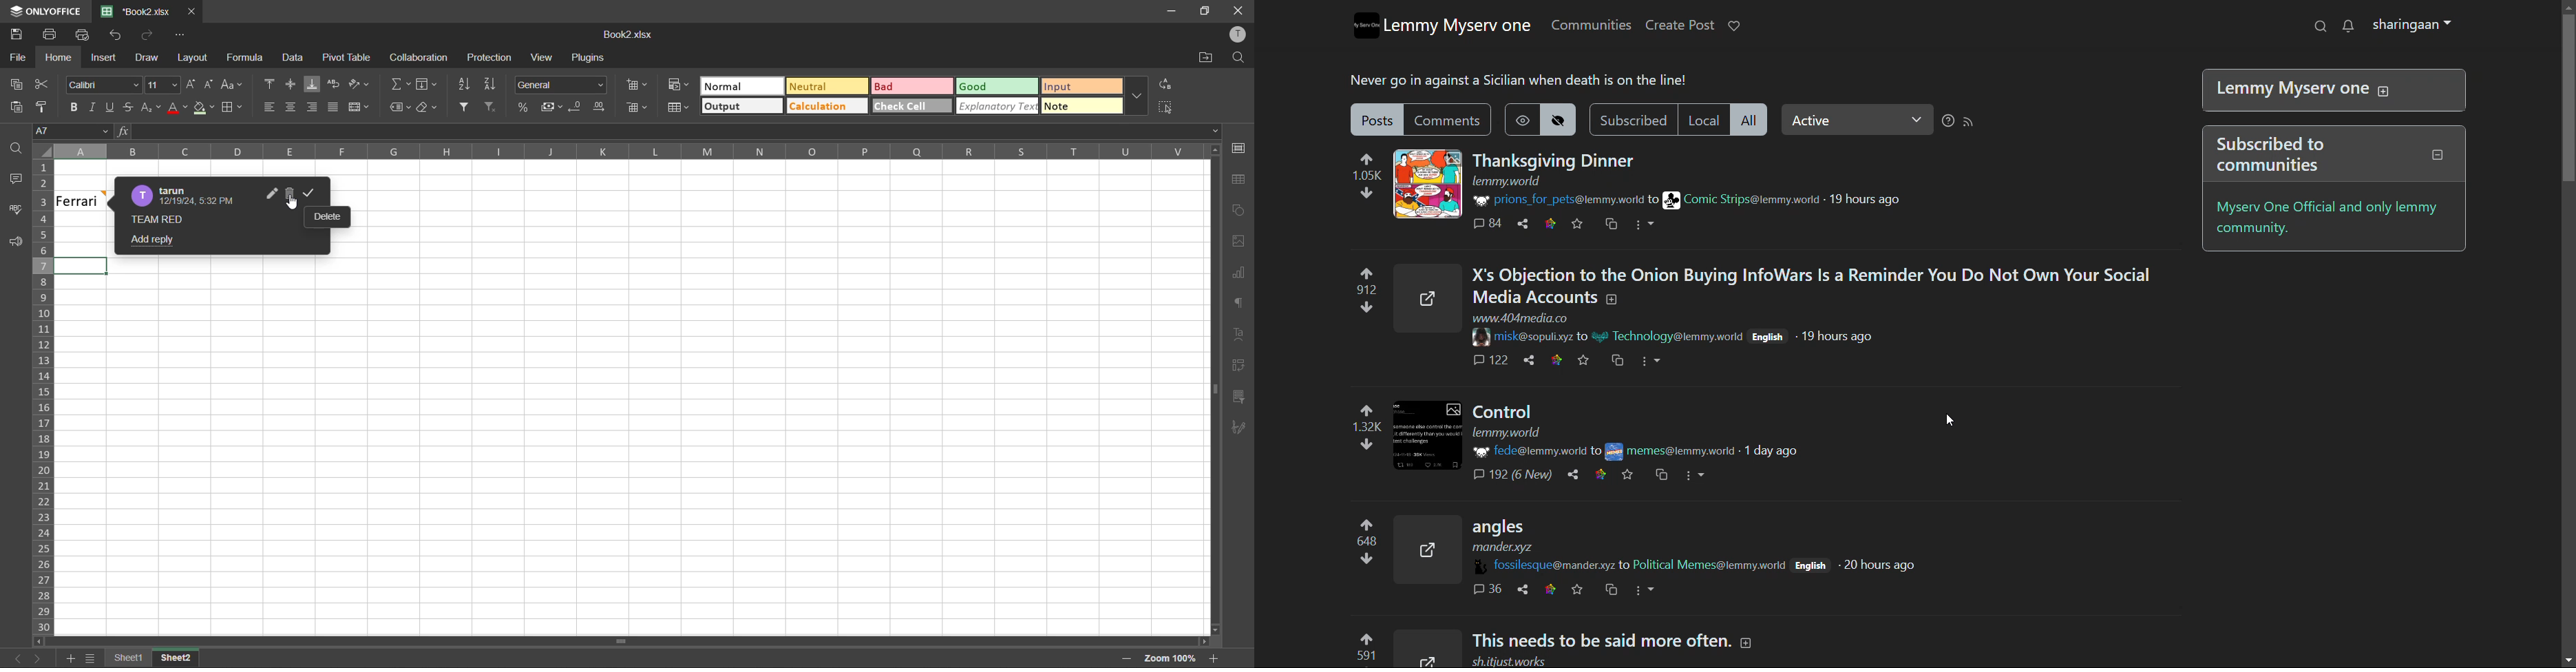 This screenshot has height=672, width=2576. What do you see at coordinates (101, 58) in the screenshot?
I see `insert` at bounding box center [101, 58].